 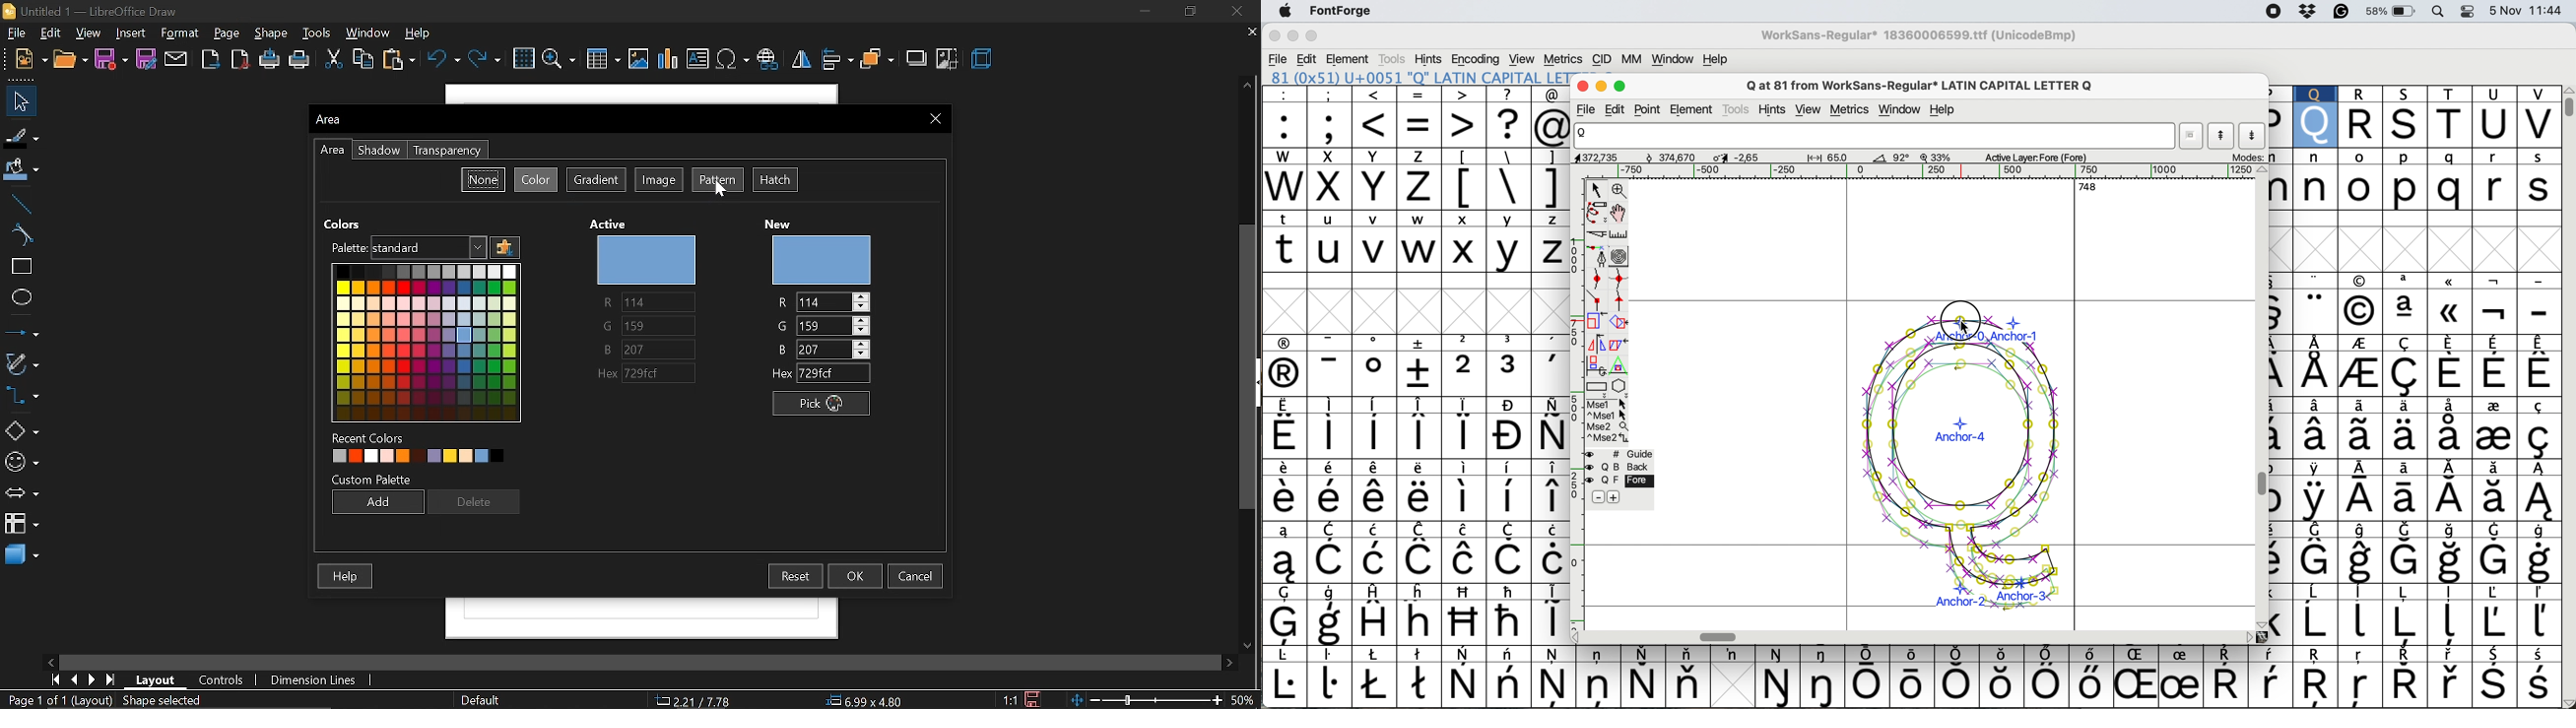 I want to click on active color, so click(x=647, y=261).